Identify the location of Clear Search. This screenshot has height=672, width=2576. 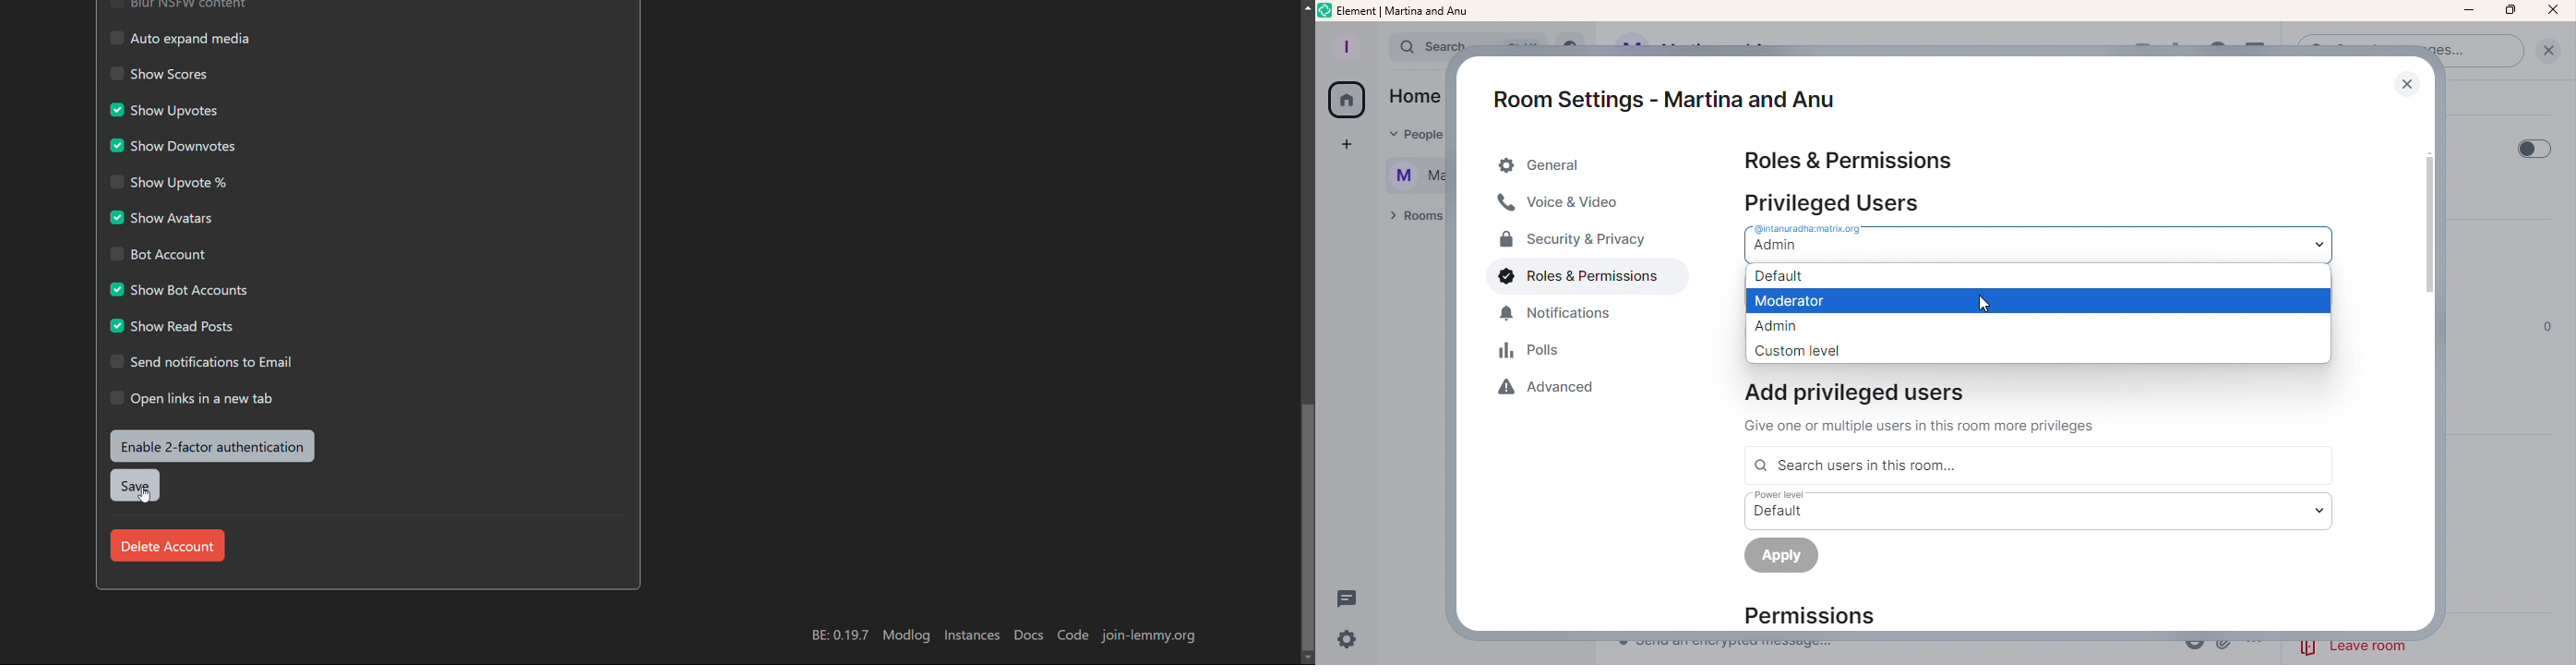
(2547, 50).